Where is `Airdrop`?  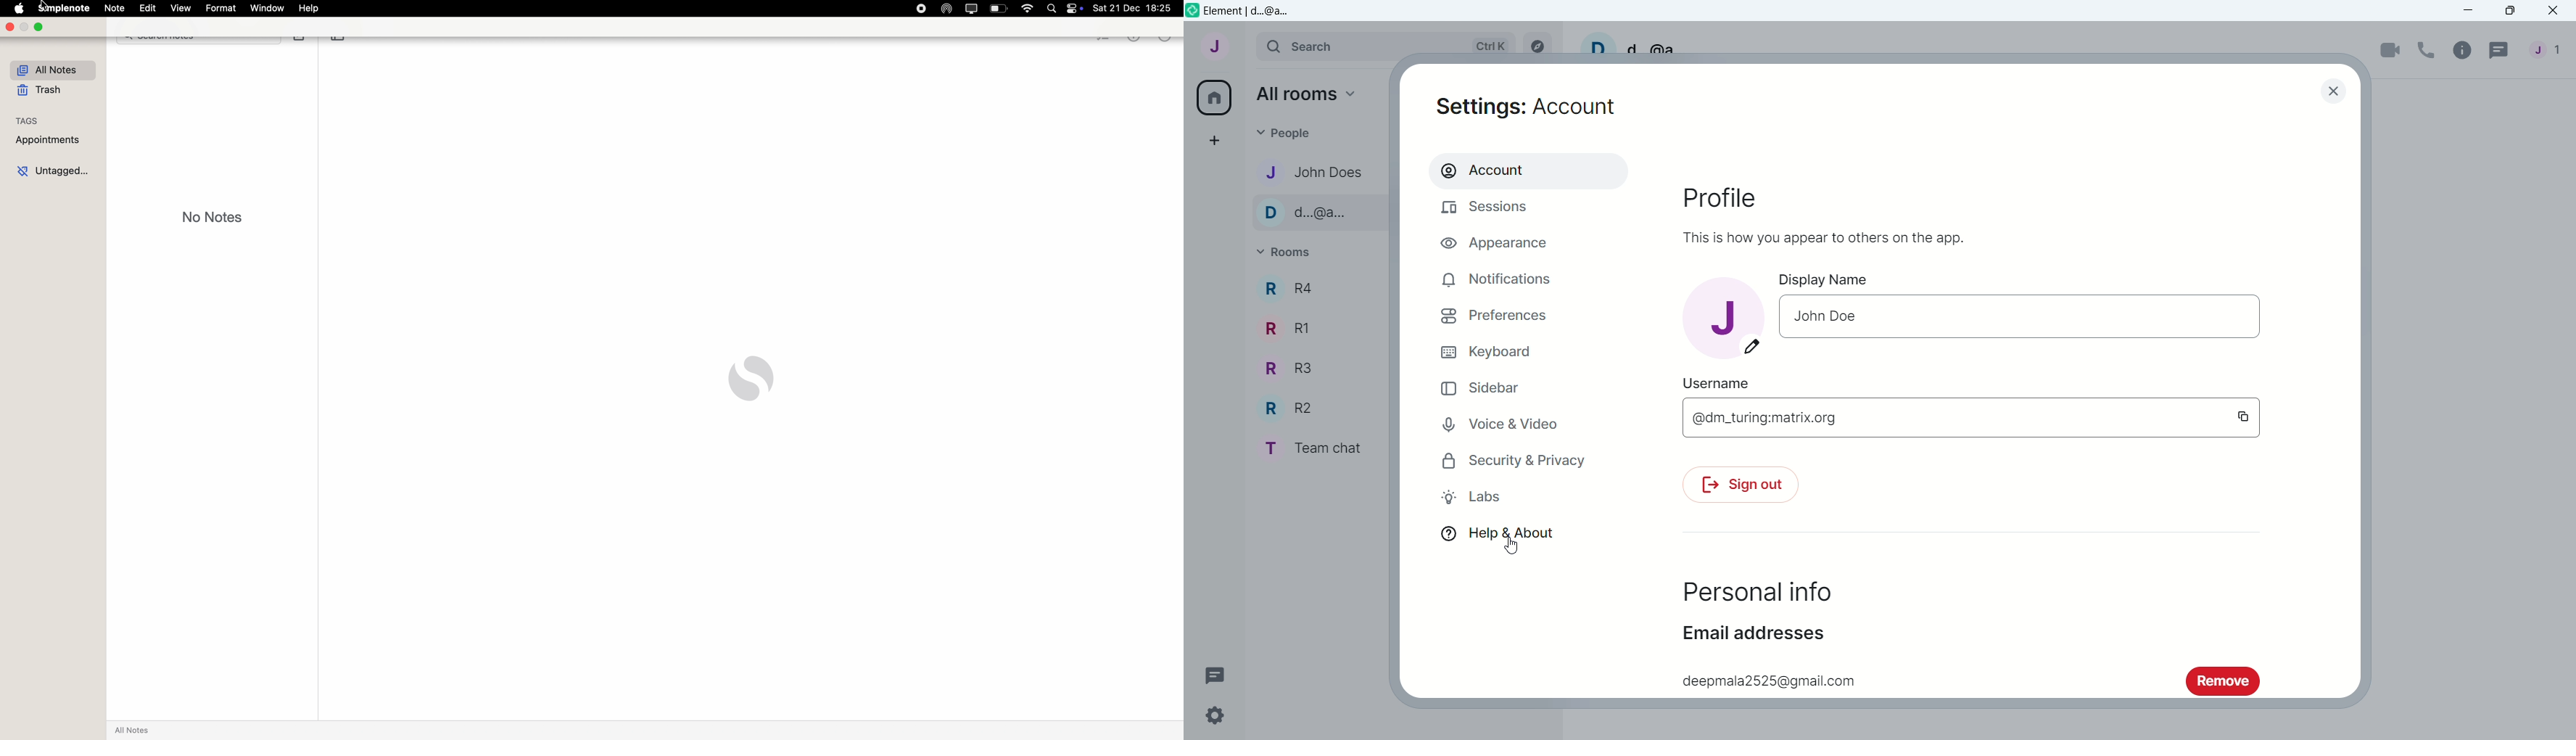 Airdrop is located at coordinates (947, 9).